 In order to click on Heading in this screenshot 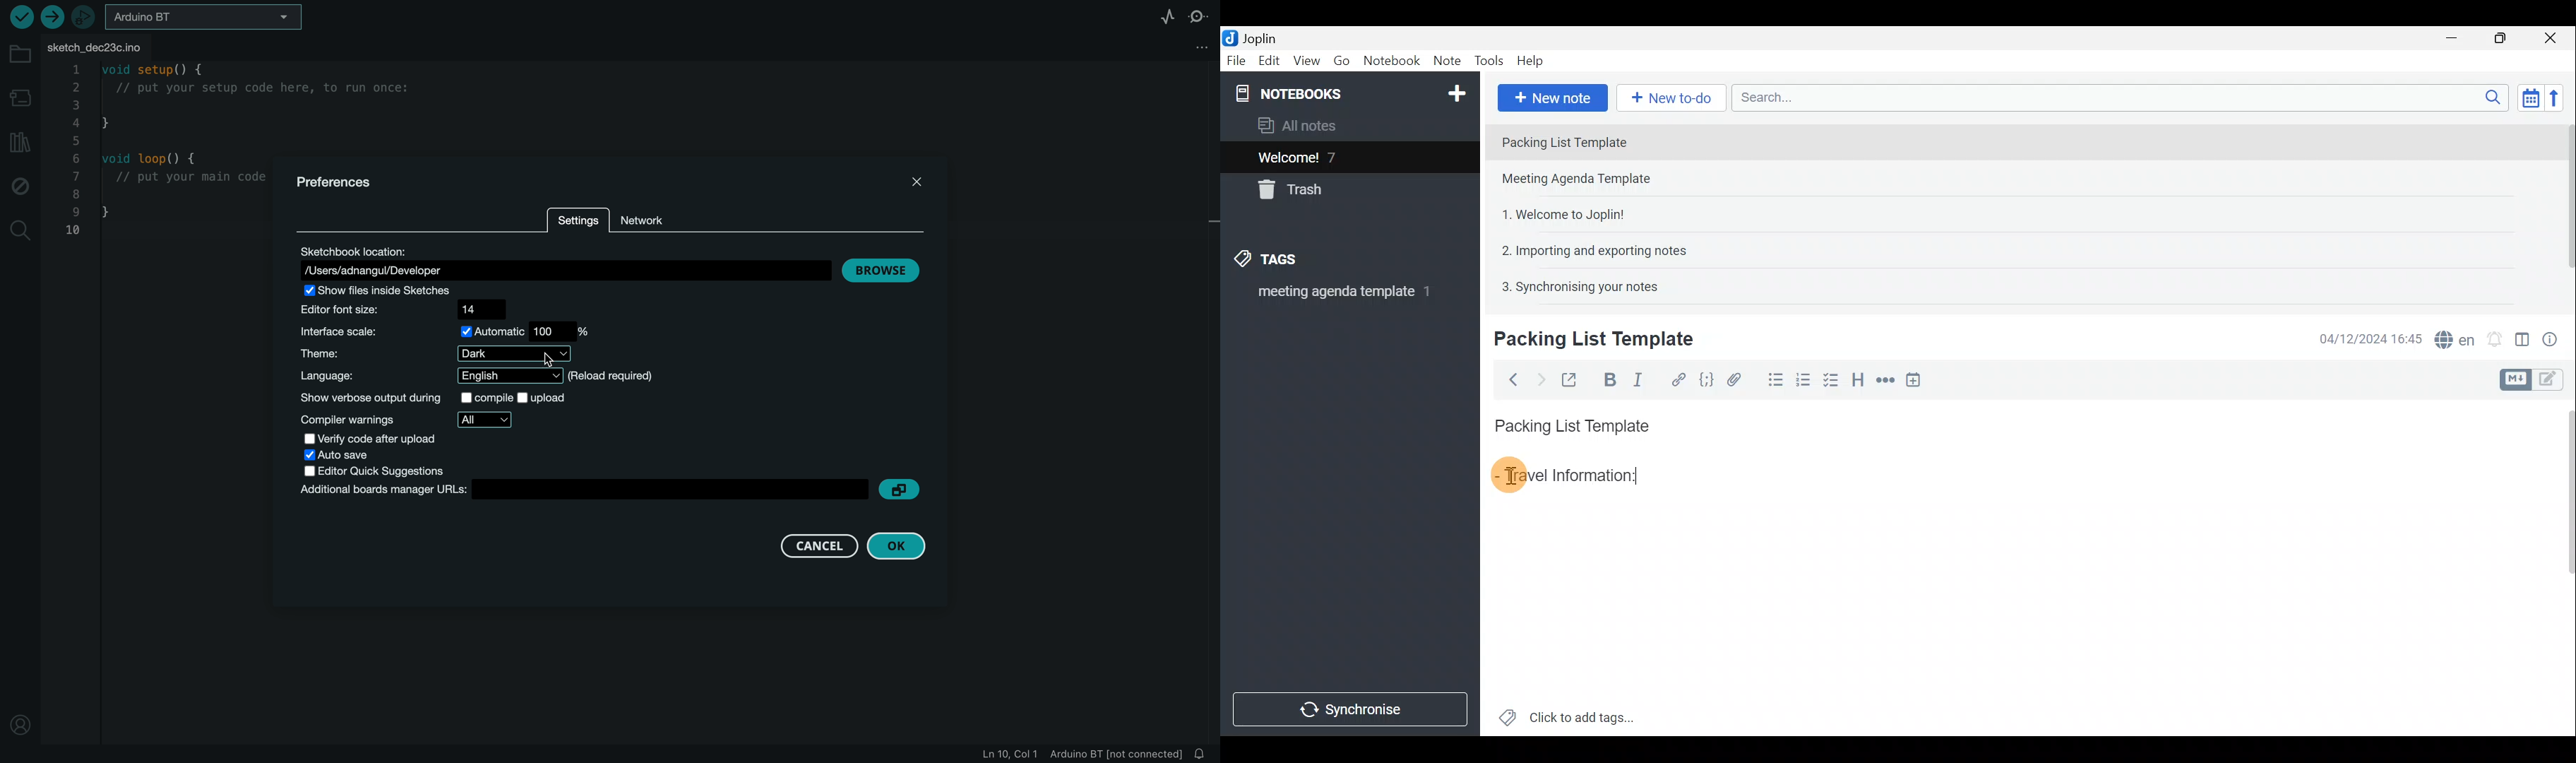, I will do `click(1859, 378)`.